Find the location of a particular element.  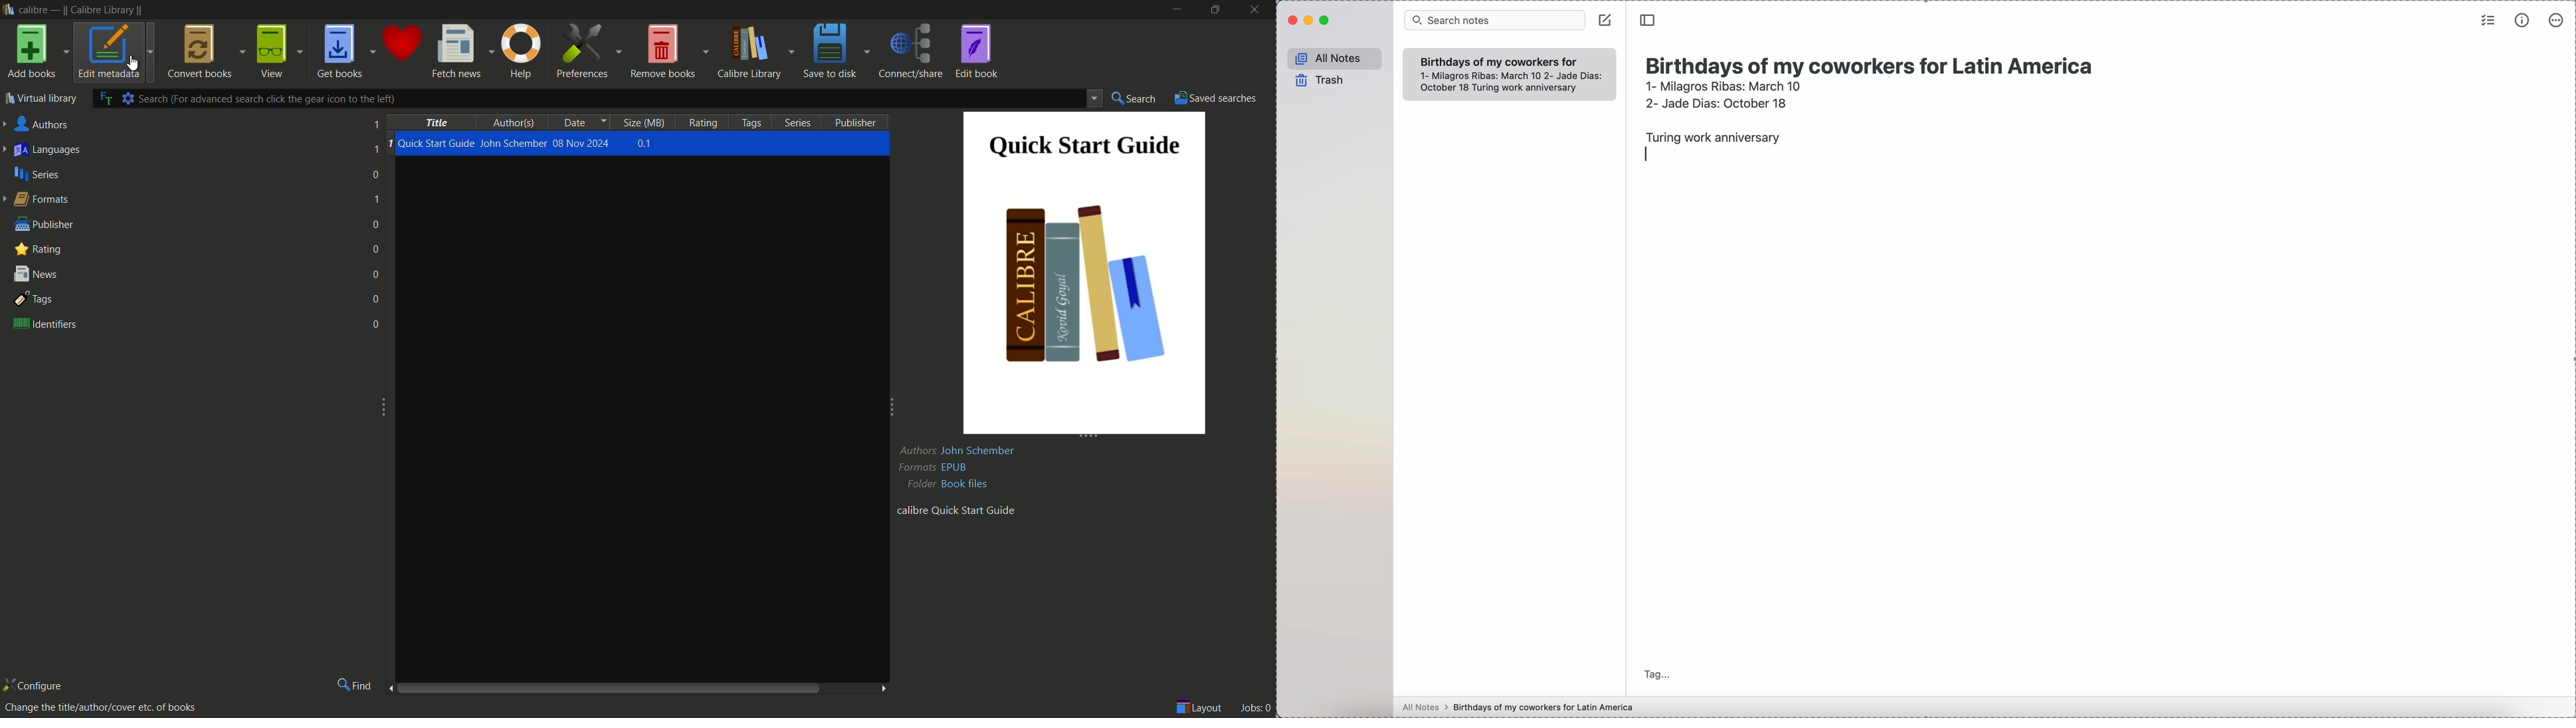

tags is located at coordinates (33, 298).